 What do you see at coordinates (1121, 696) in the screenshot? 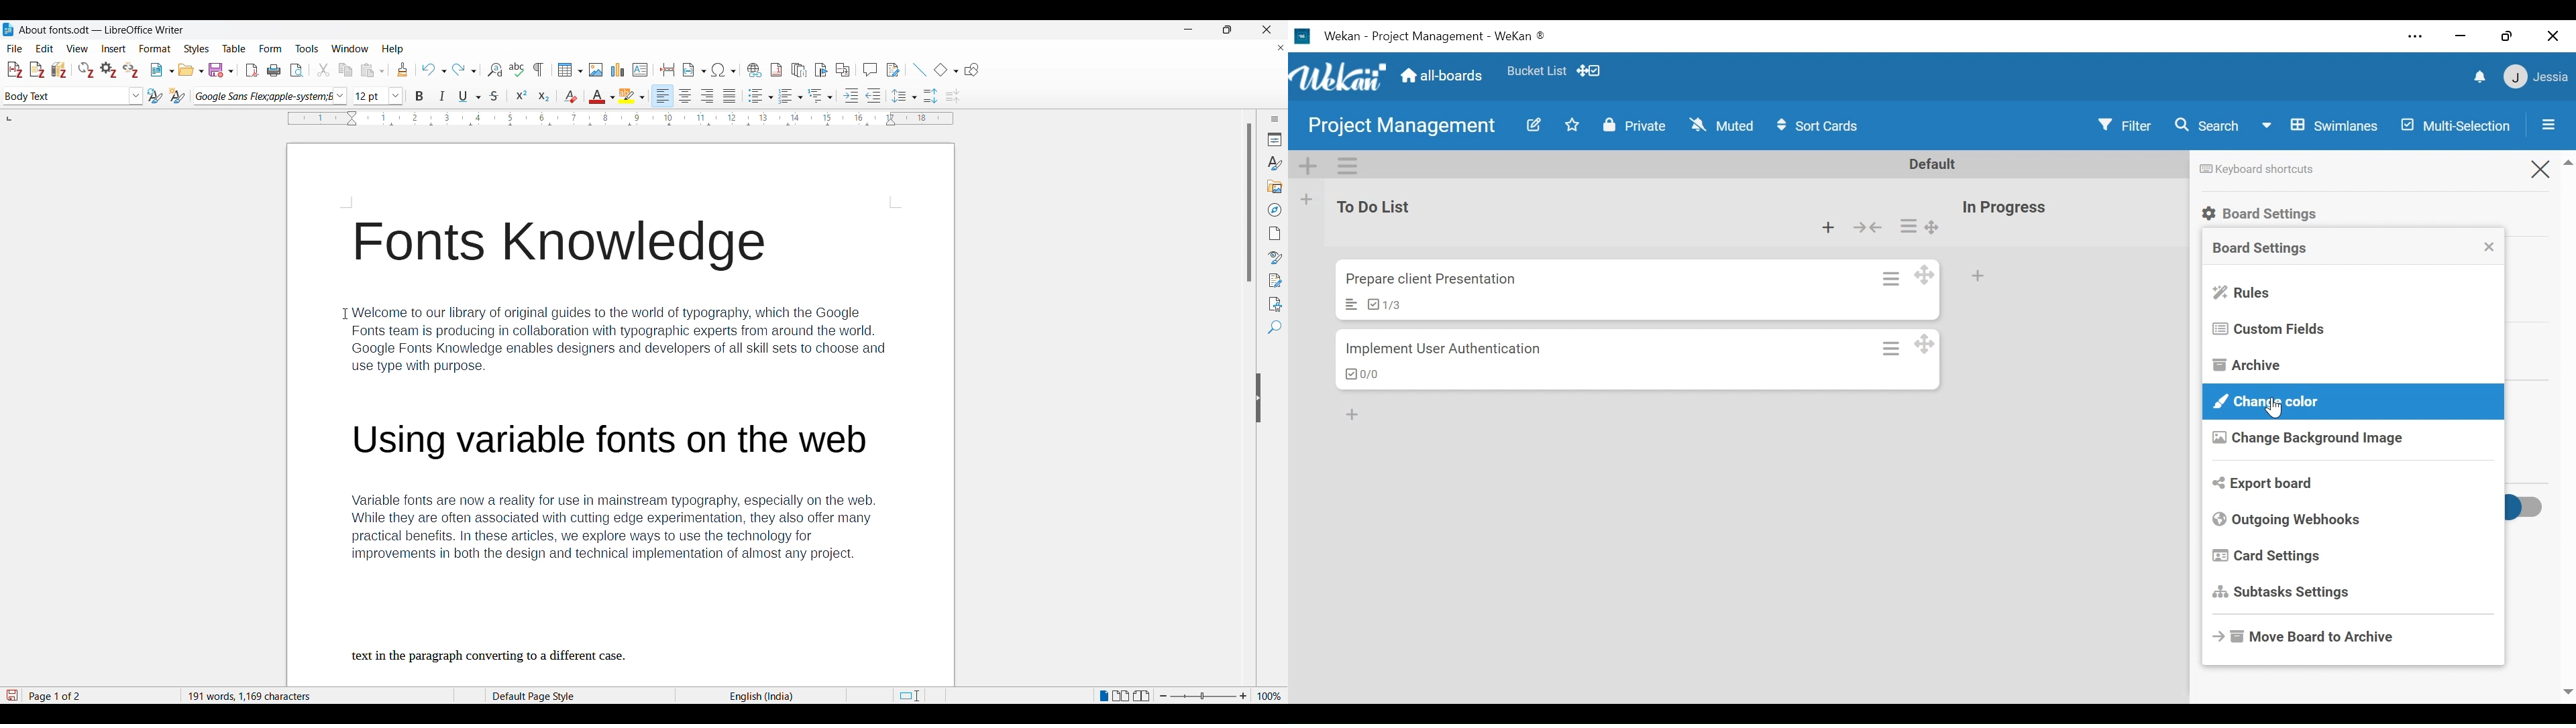
I see `Multiple page view` at bounding box center [1121, 696].